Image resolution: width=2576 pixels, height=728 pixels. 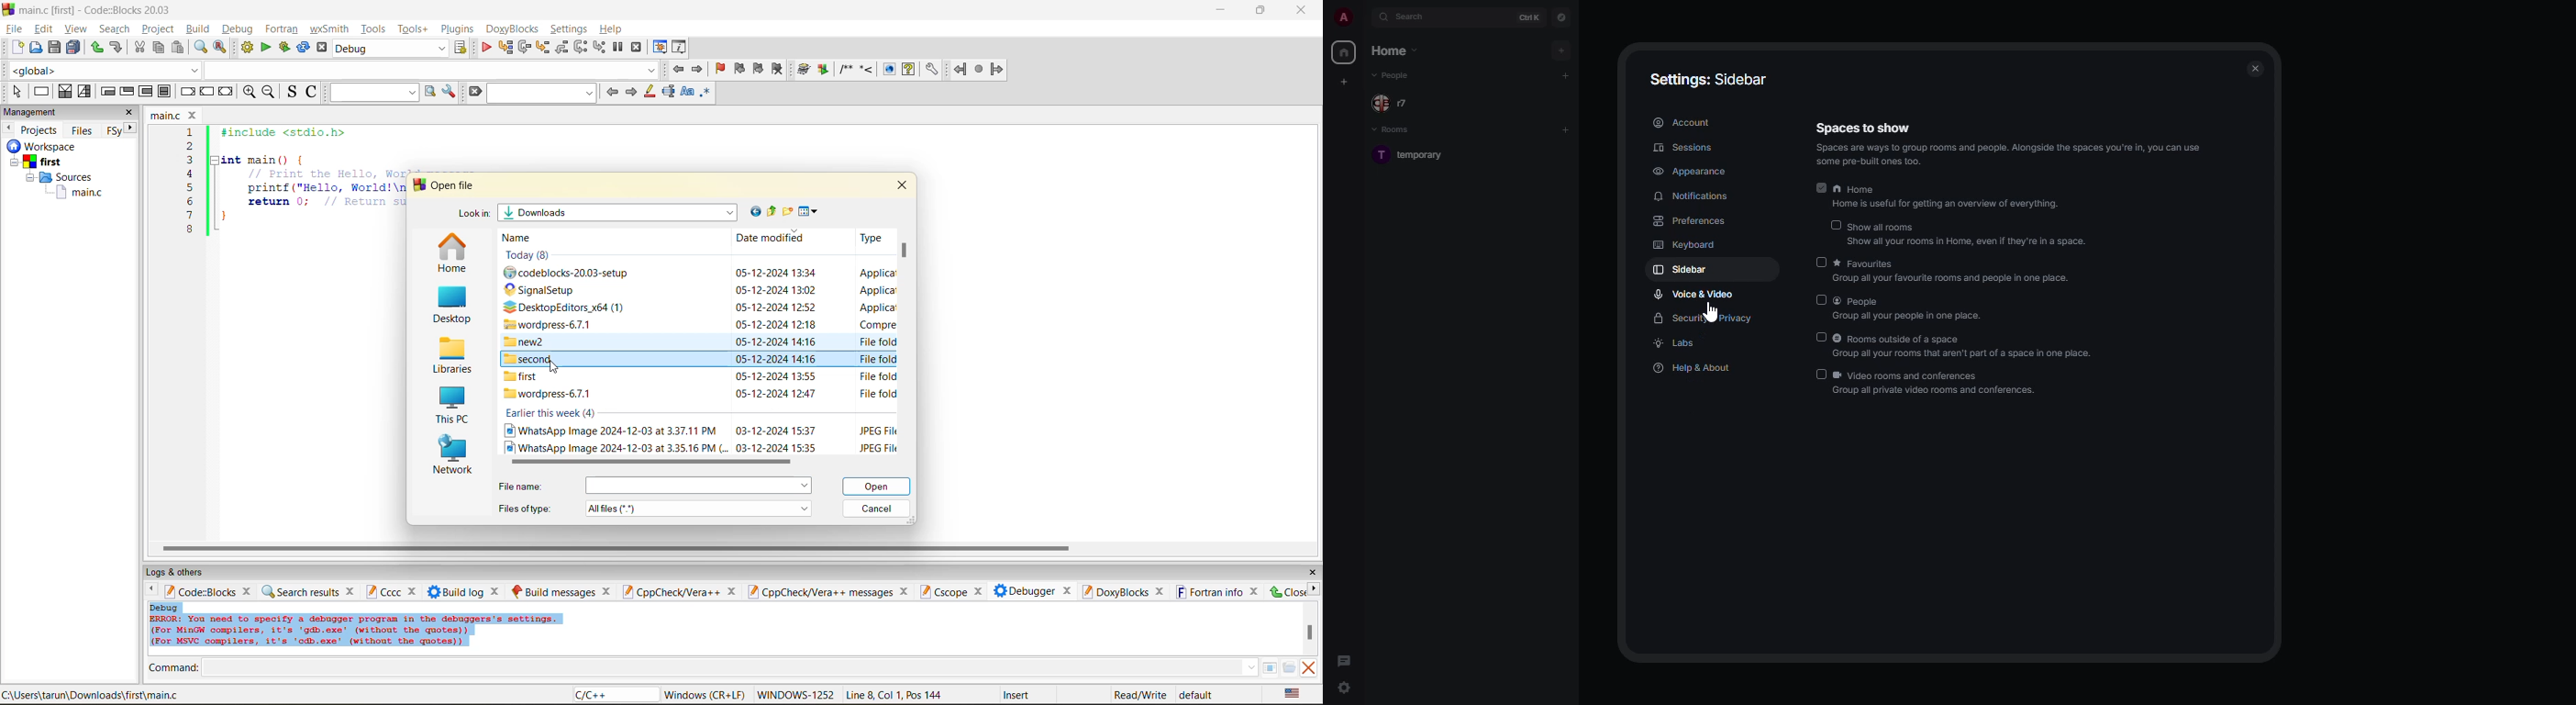 What do you see at coordinates (877, 324) in the screenshot?
I see `type` at bounding box center [877, 324].